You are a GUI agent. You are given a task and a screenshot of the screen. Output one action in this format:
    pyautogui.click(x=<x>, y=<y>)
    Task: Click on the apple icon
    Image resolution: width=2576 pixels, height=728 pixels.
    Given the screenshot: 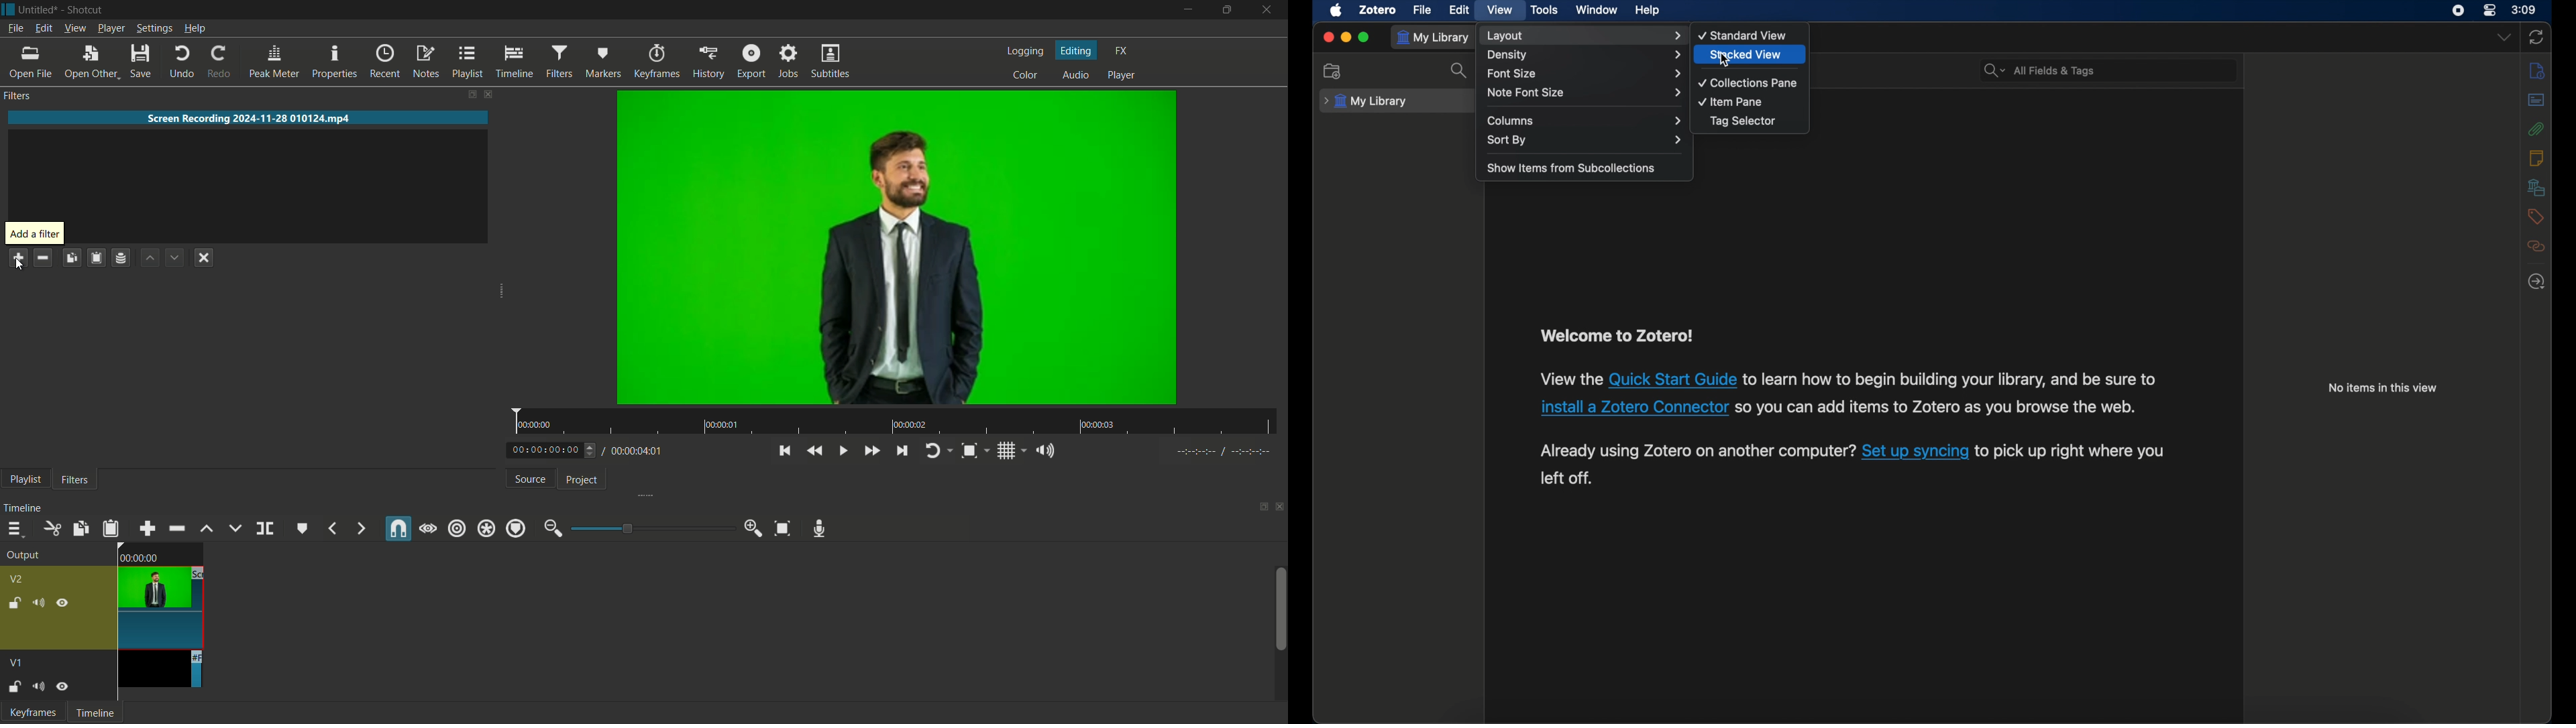 What is the action you would take?
    pyautogui.click(x=1338, y=11)
    